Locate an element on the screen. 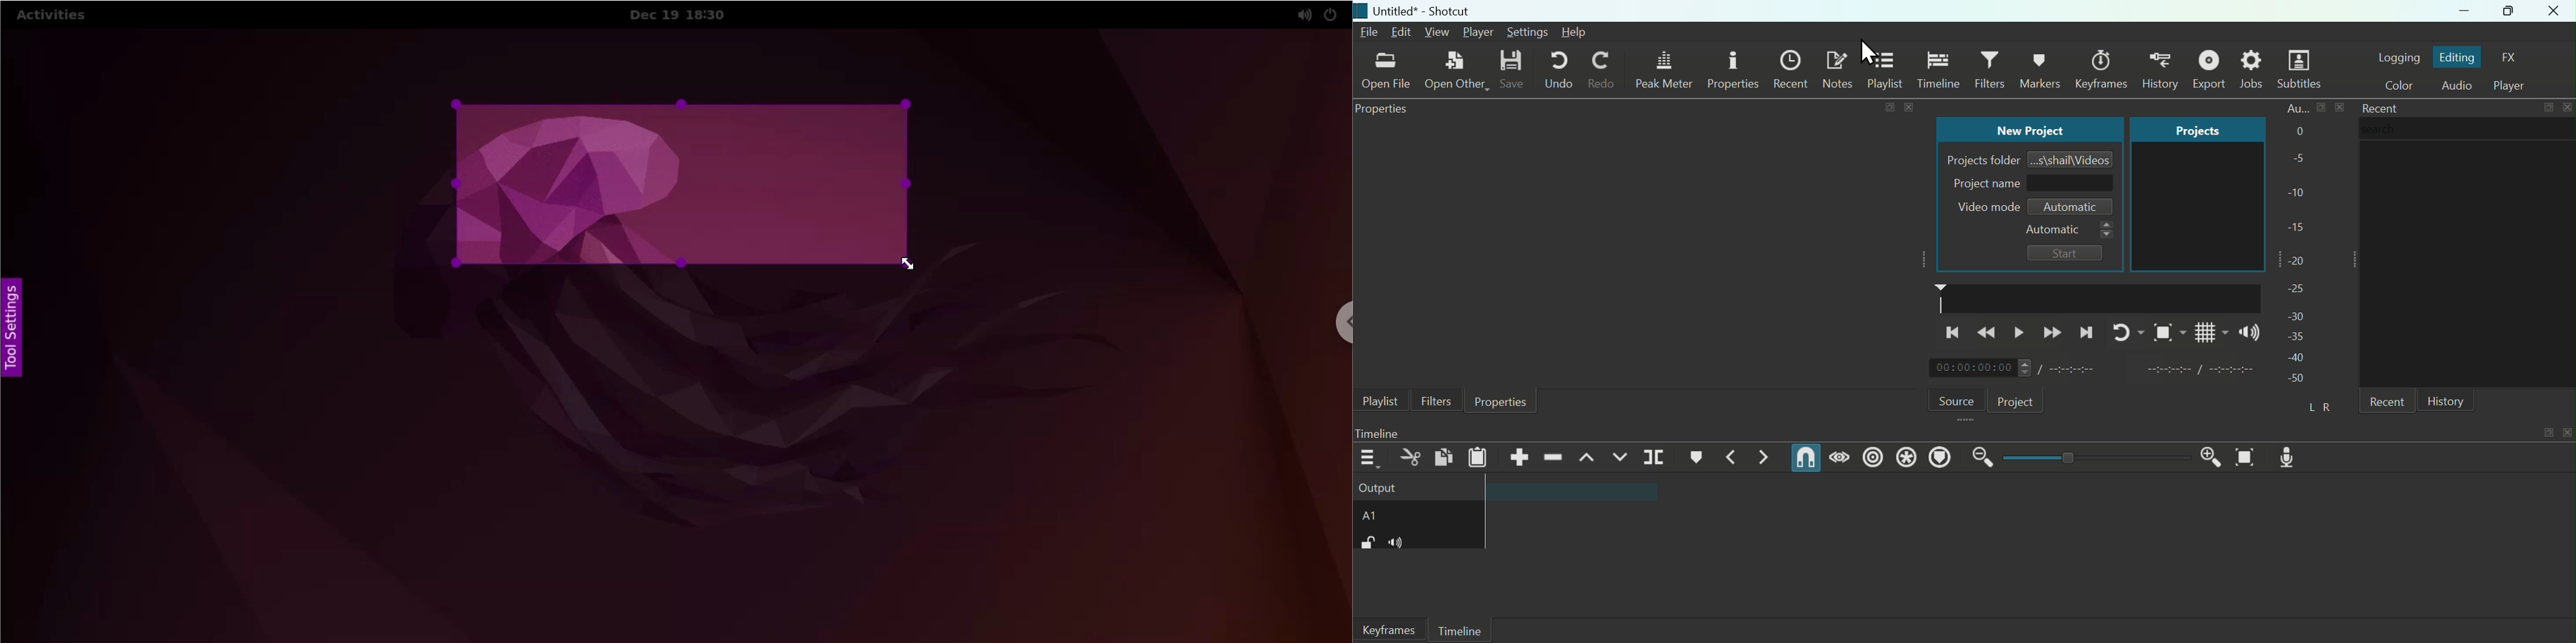 The width and height of the screenshot is (2576, 644). ...s\shail\Videos is located at coordinates (2073, 159).